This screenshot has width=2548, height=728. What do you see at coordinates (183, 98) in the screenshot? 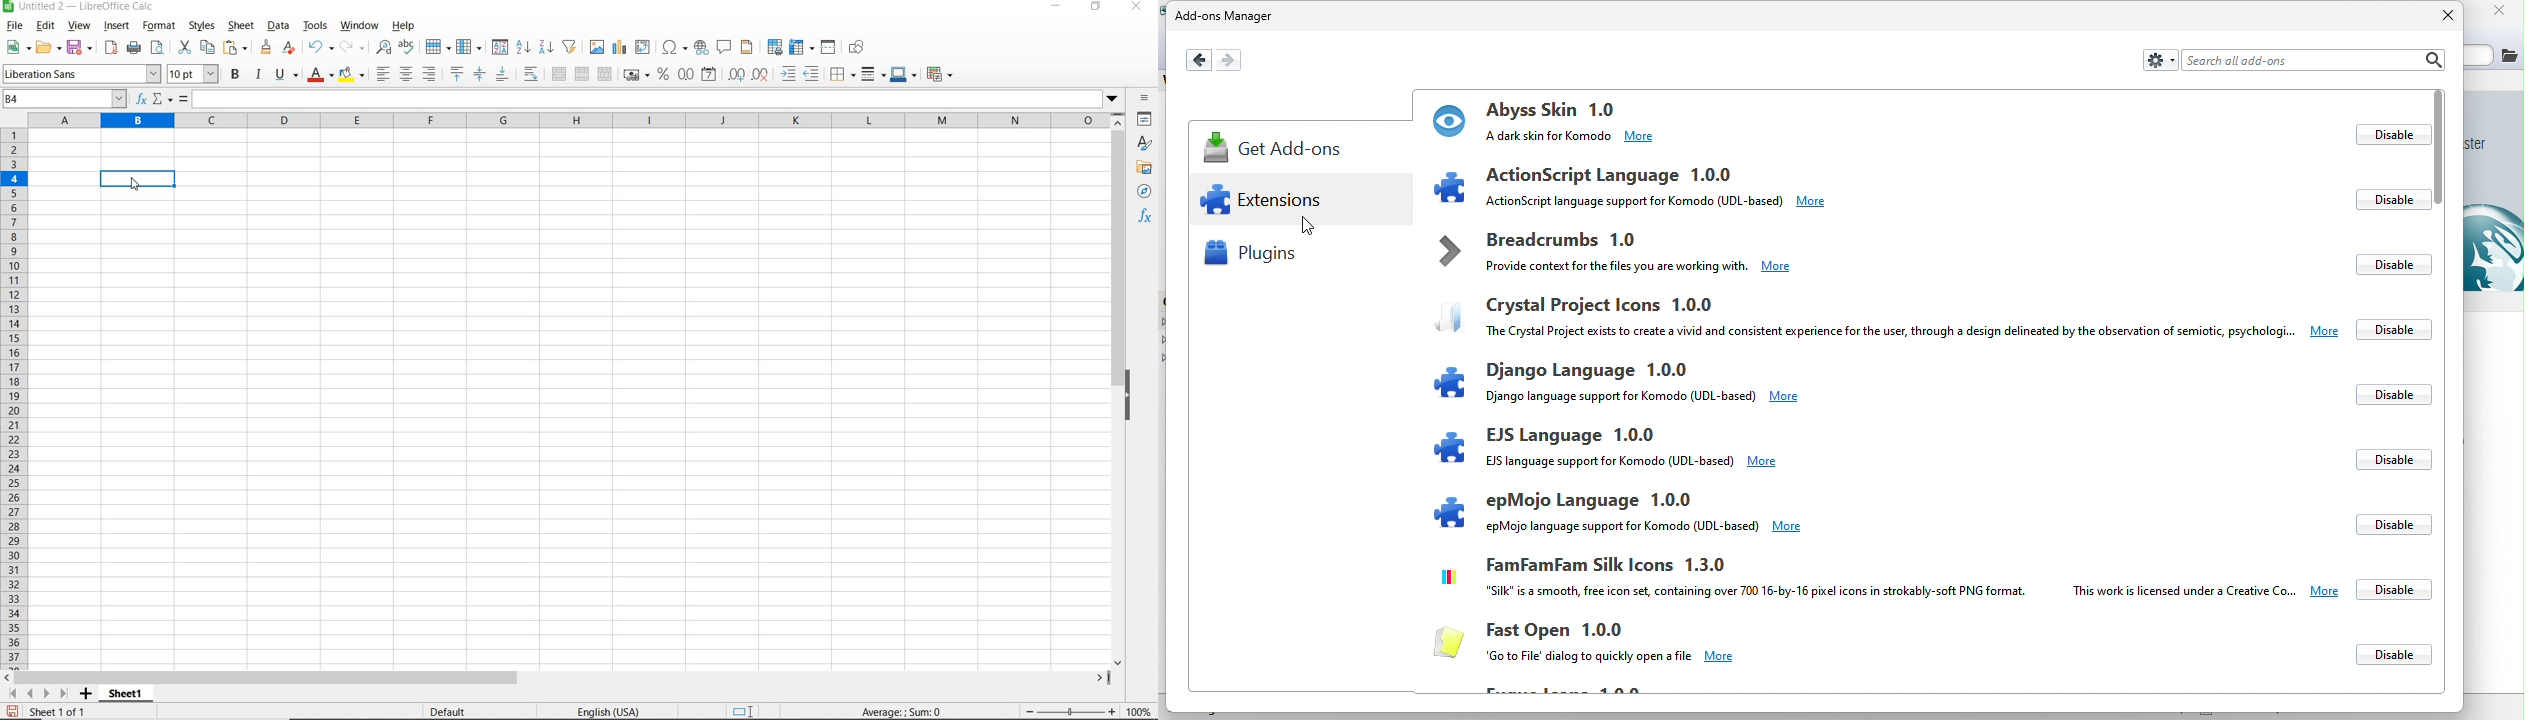
I see `formula` at bounding box center [183, 98].